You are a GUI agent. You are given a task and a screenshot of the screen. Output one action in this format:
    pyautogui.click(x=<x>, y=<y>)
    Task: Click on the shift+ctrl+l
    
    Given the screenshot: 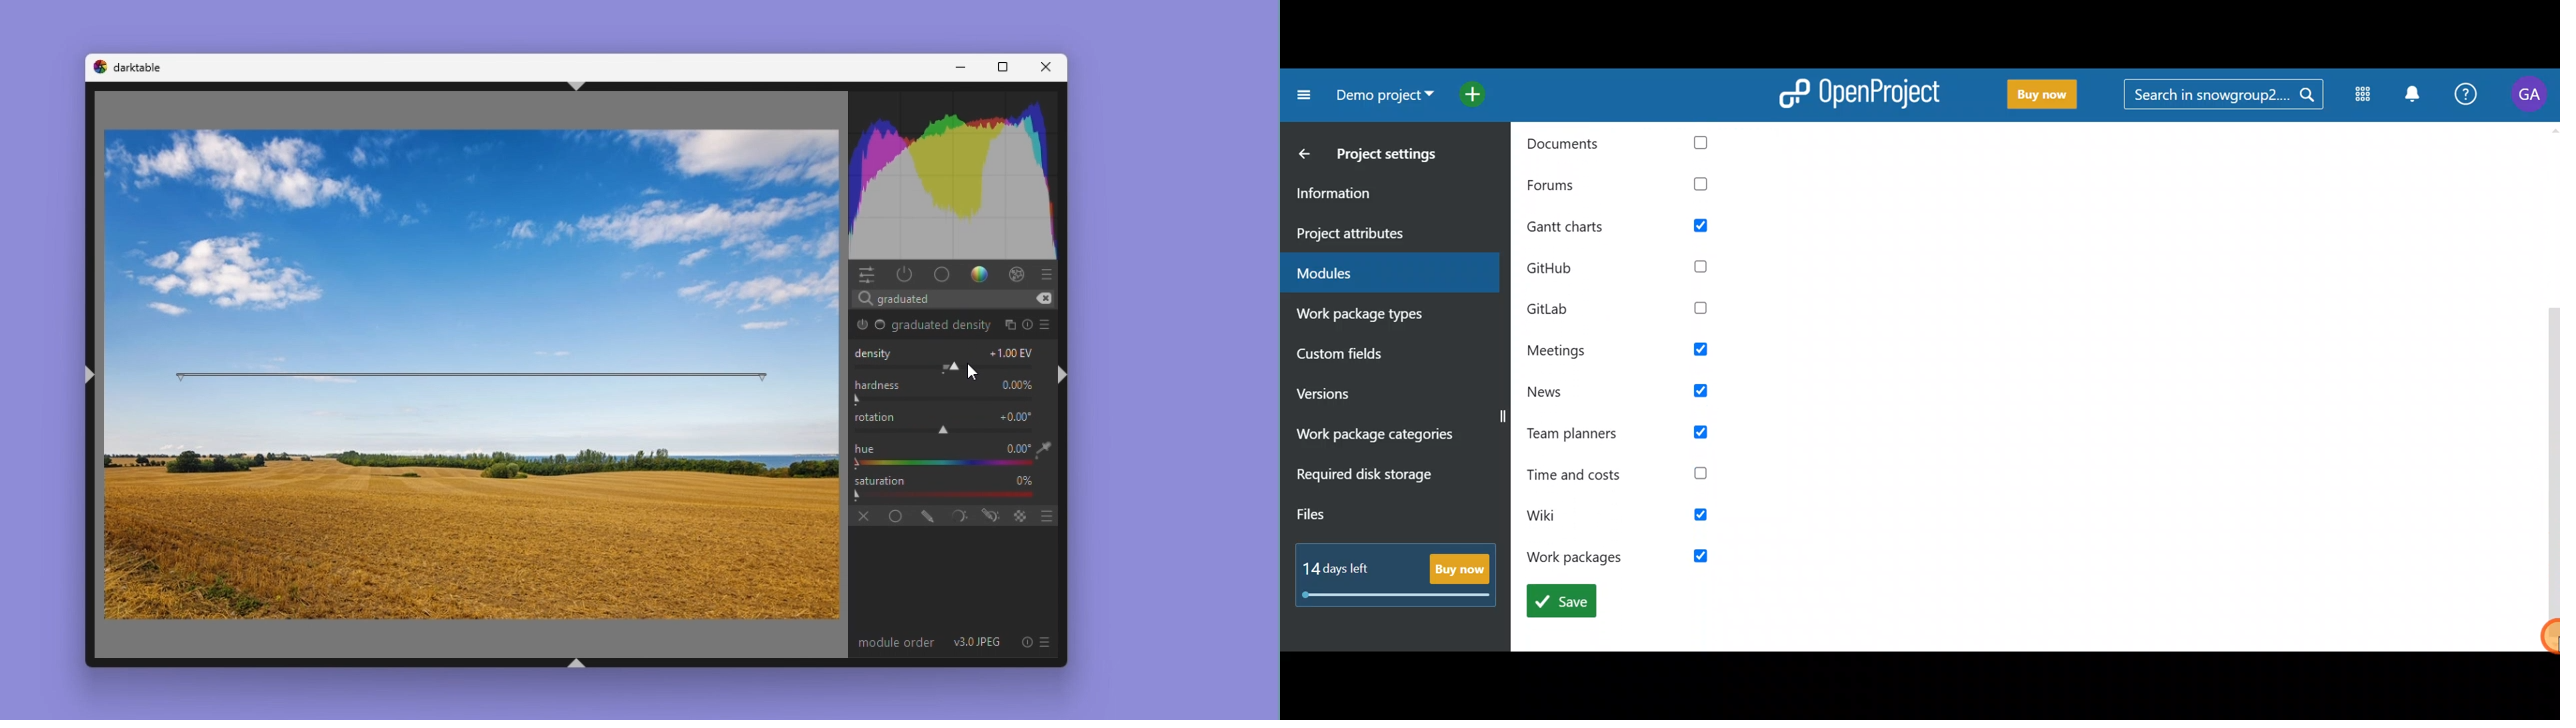 What is the action you would take?
    pyautogui.click(x=93, y=378)
    